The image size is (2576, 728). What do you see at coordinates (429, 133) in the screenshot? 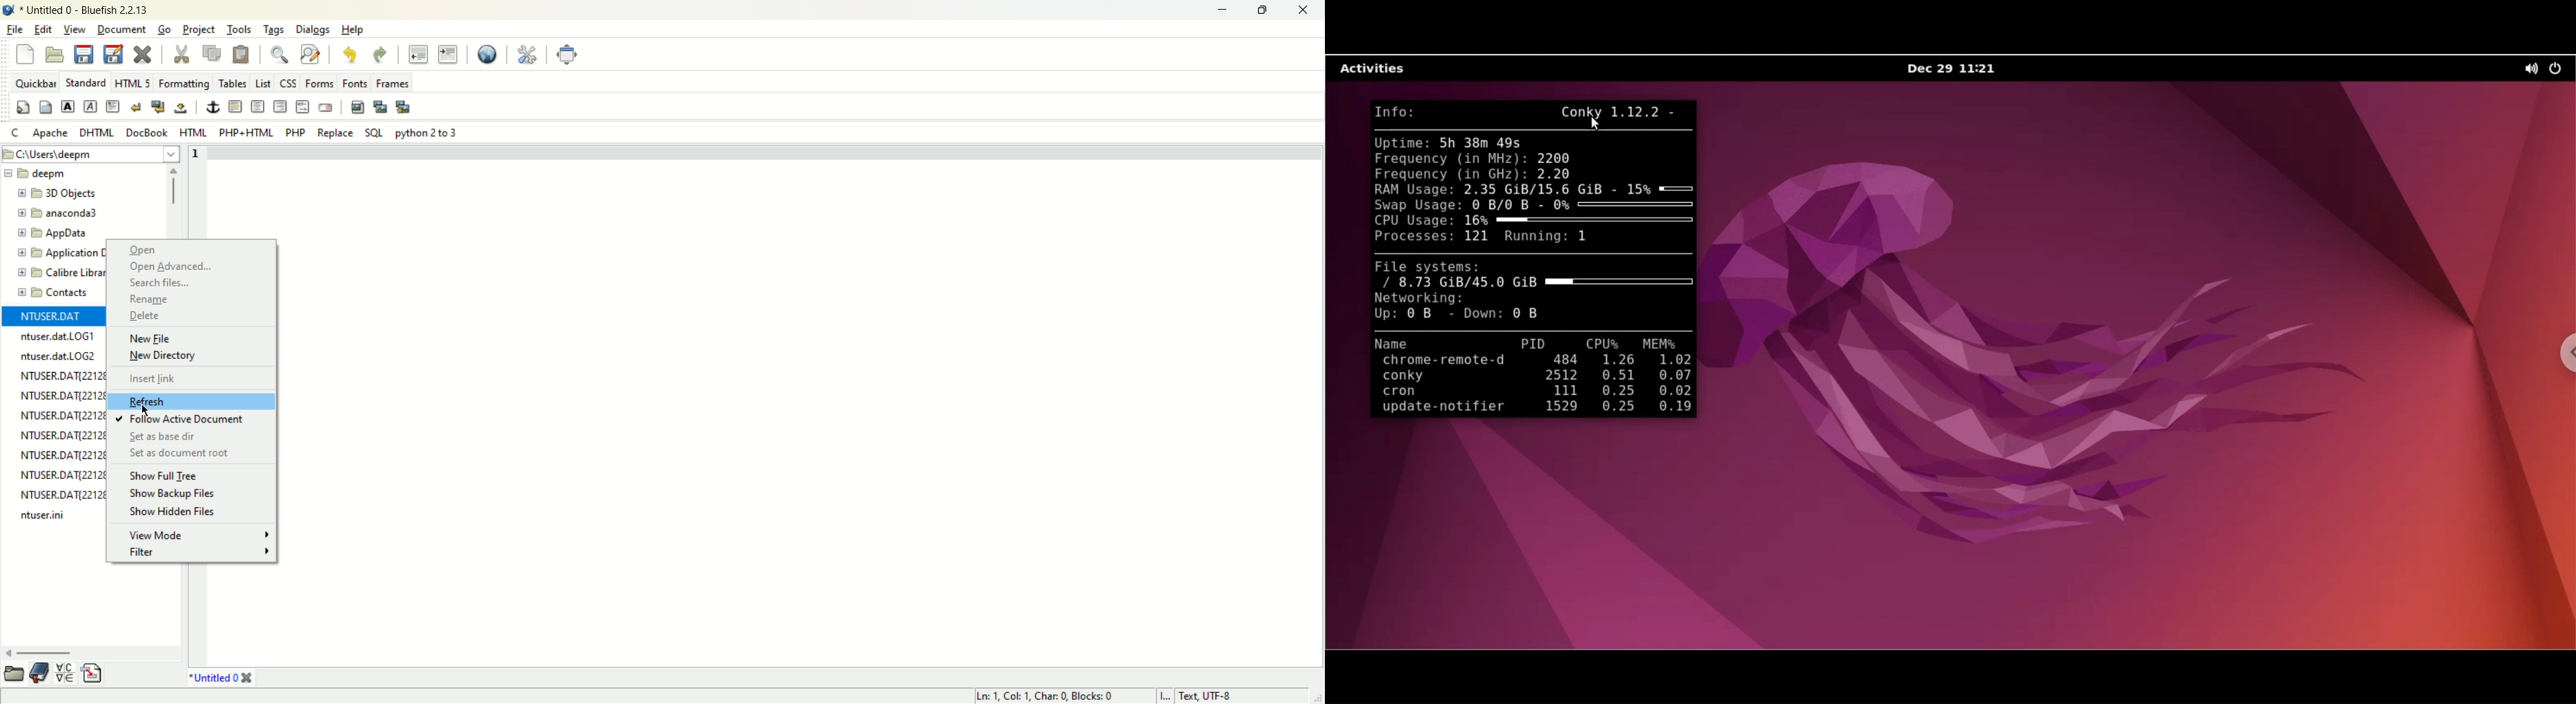
I see `Python 2 to 3` at bounding box center [429, 133].